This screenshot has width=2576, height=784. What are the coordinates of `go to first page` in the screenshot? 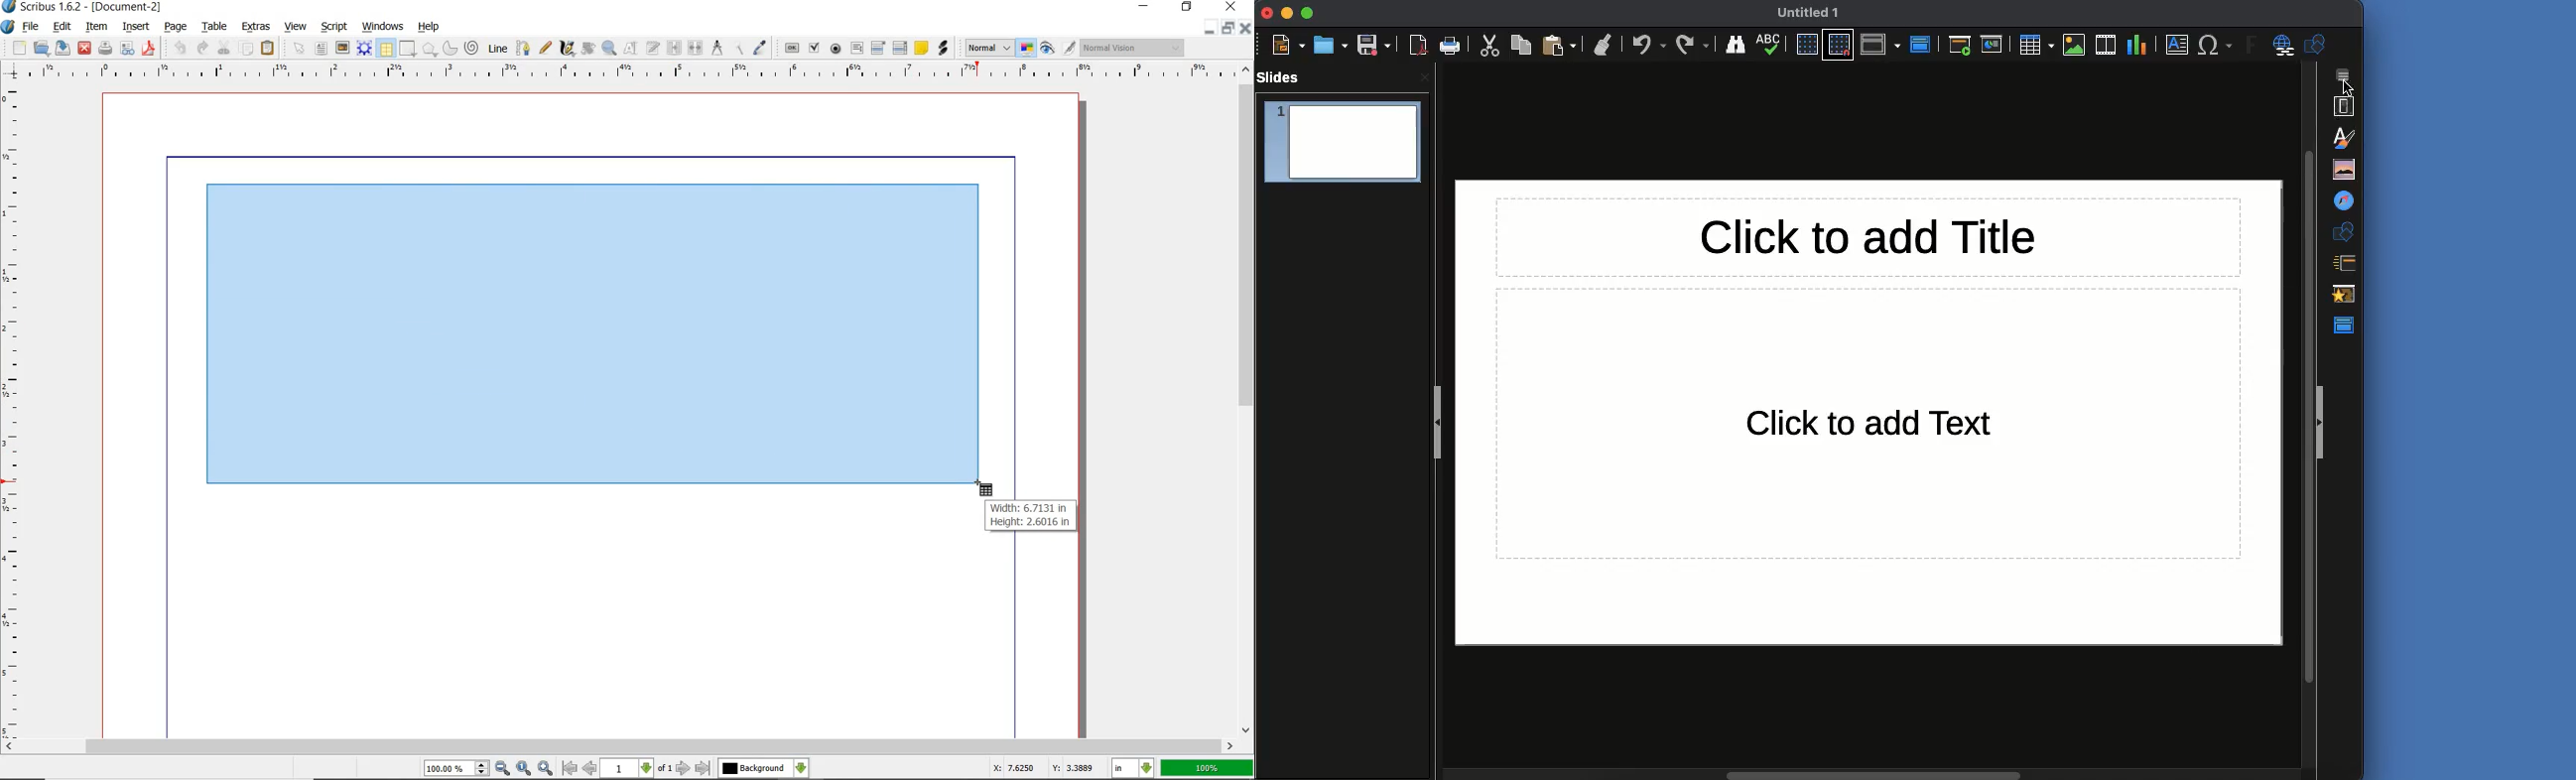 It's located at (569, 769).